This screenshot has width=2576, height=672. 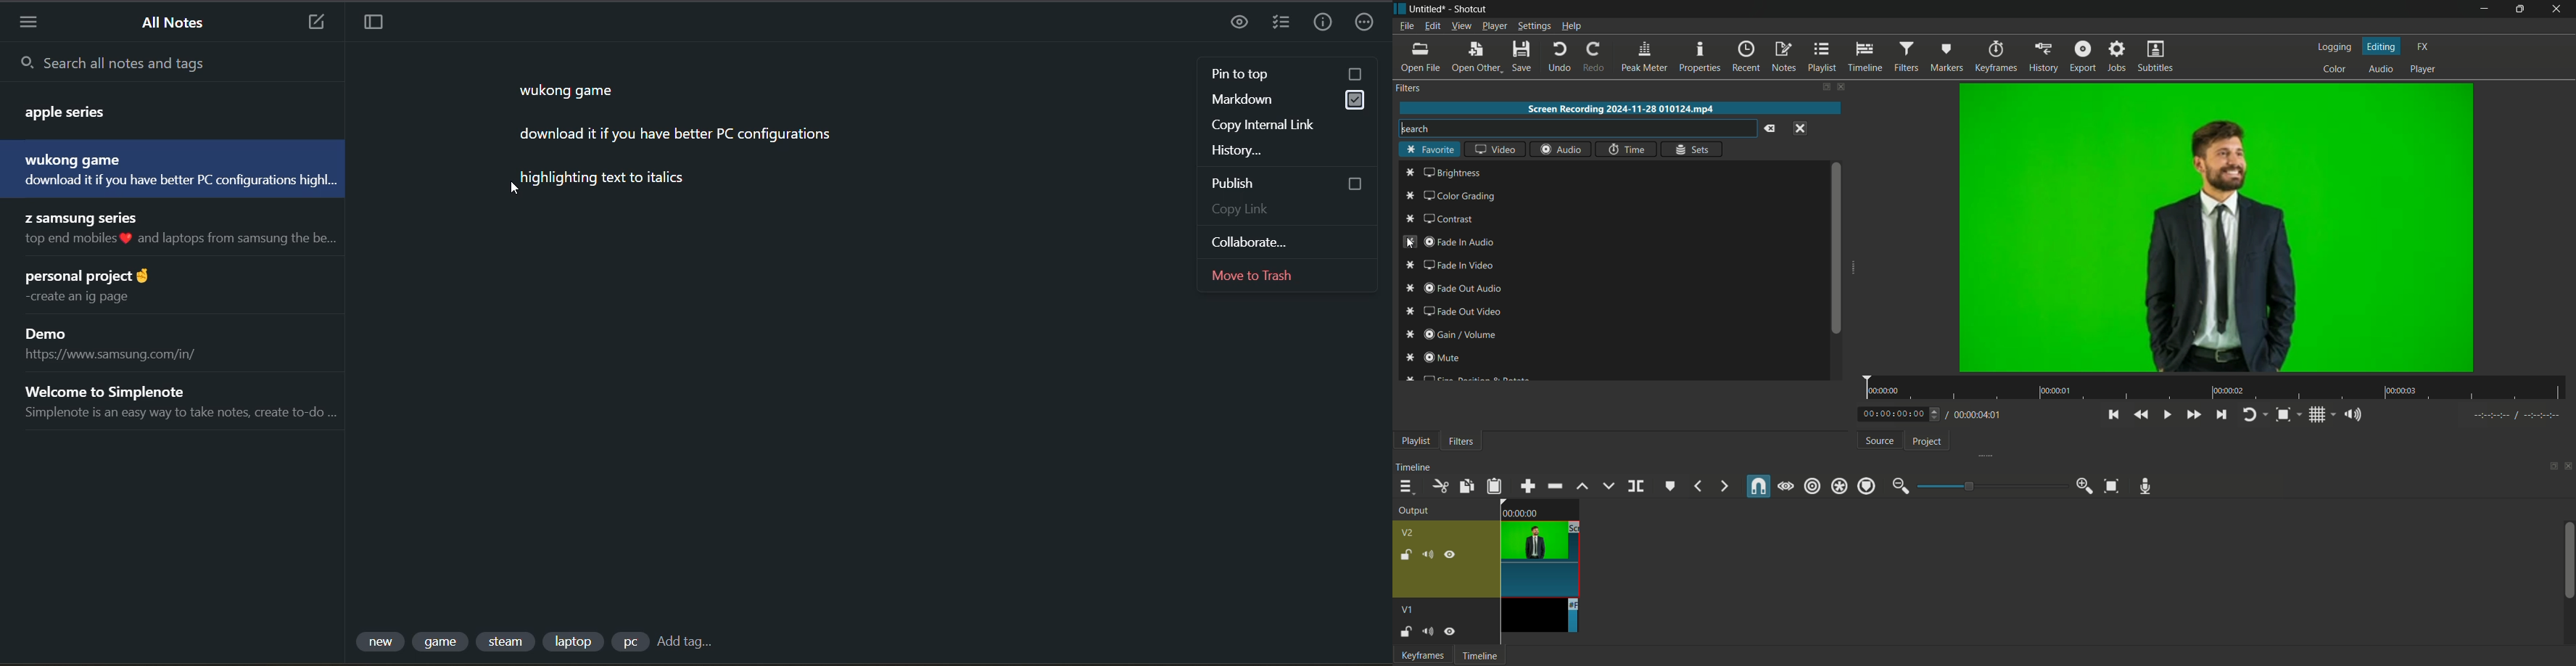 I want to click on fade out video, so click(x=1453, y=311).